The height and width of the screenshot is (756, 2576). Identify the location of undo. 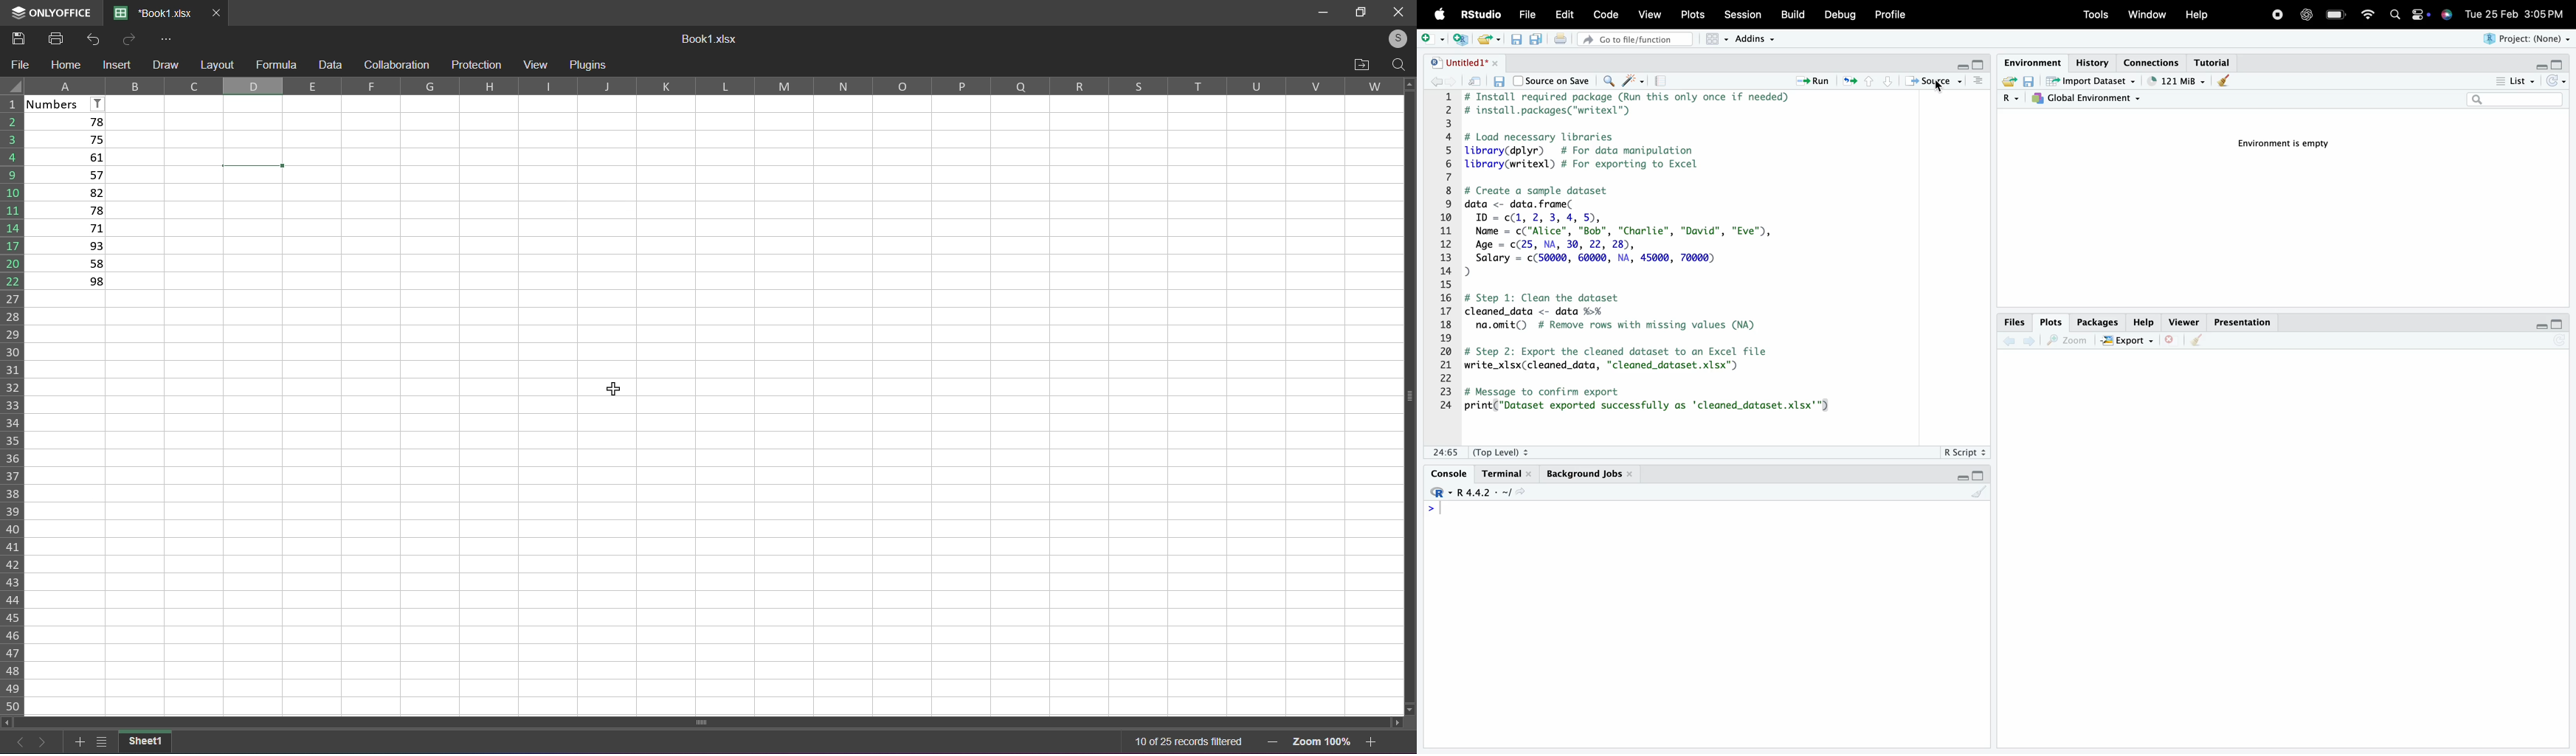
(96, 39).